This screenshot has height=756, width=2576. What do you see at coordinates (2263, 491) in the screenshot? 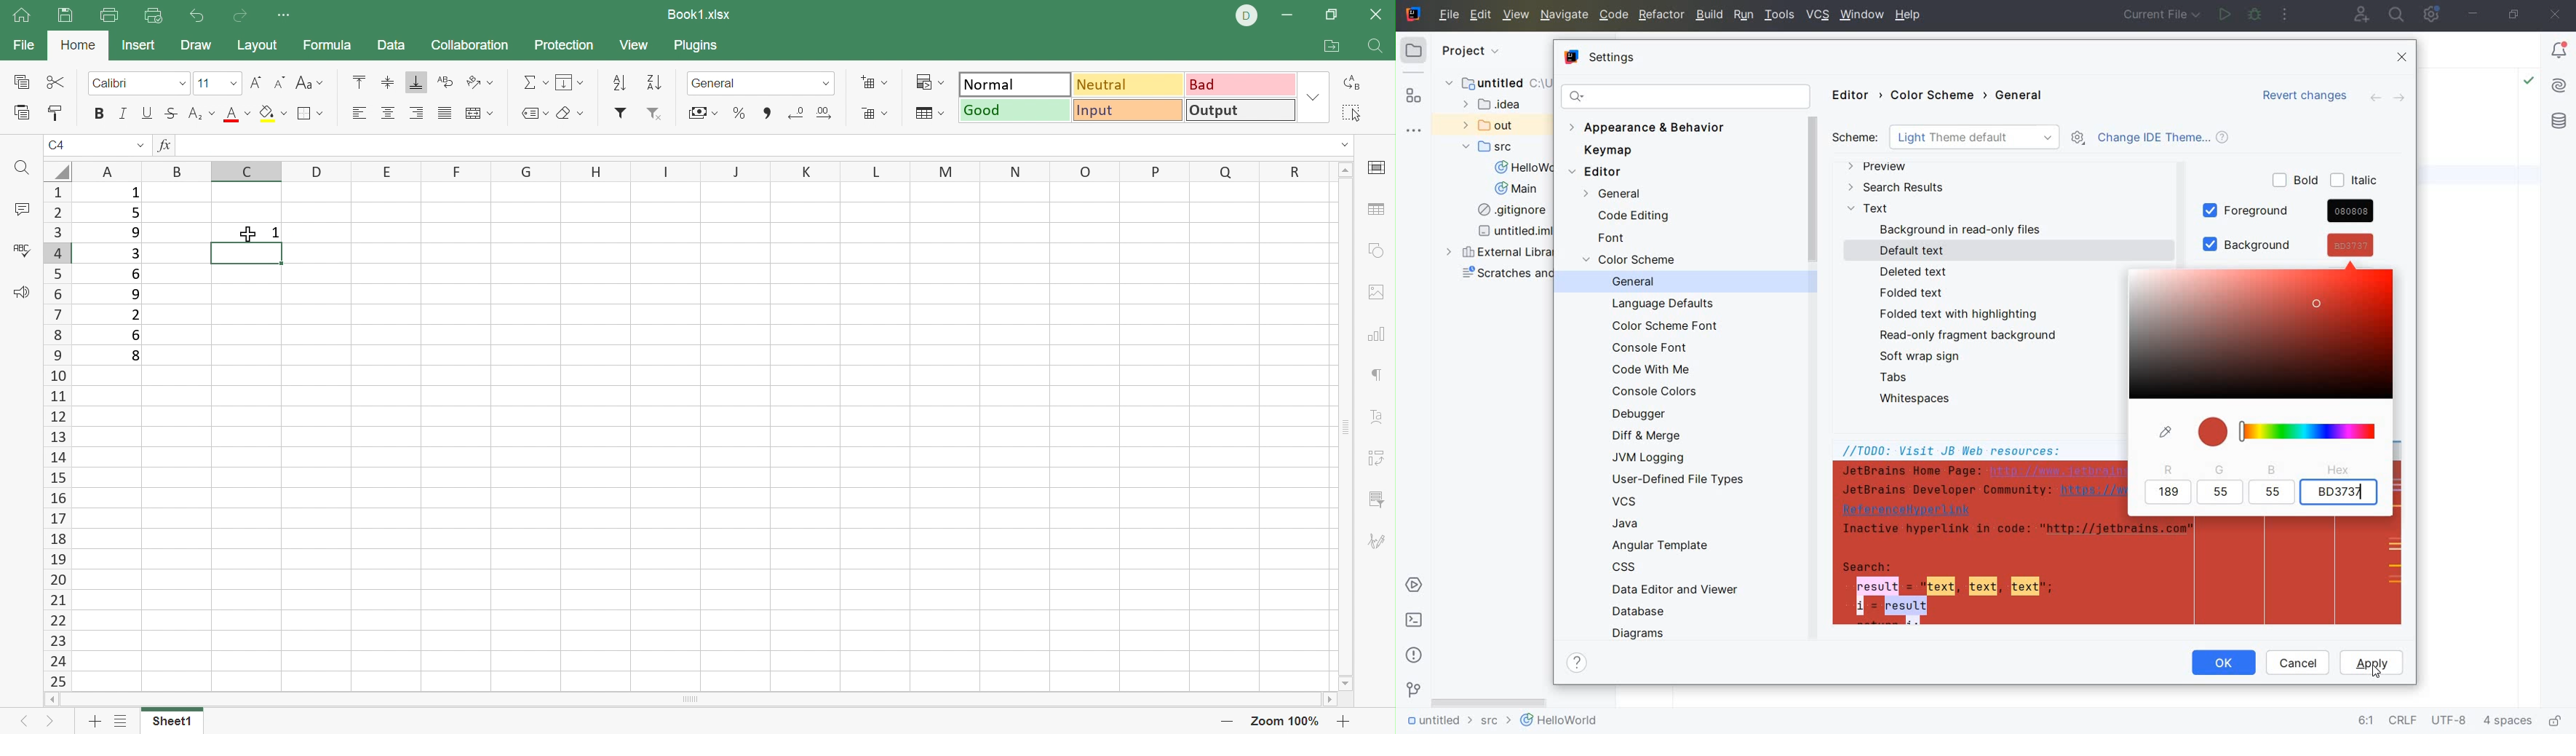
I see `COLOR SELECTION` at bounding box center [2263, 491].